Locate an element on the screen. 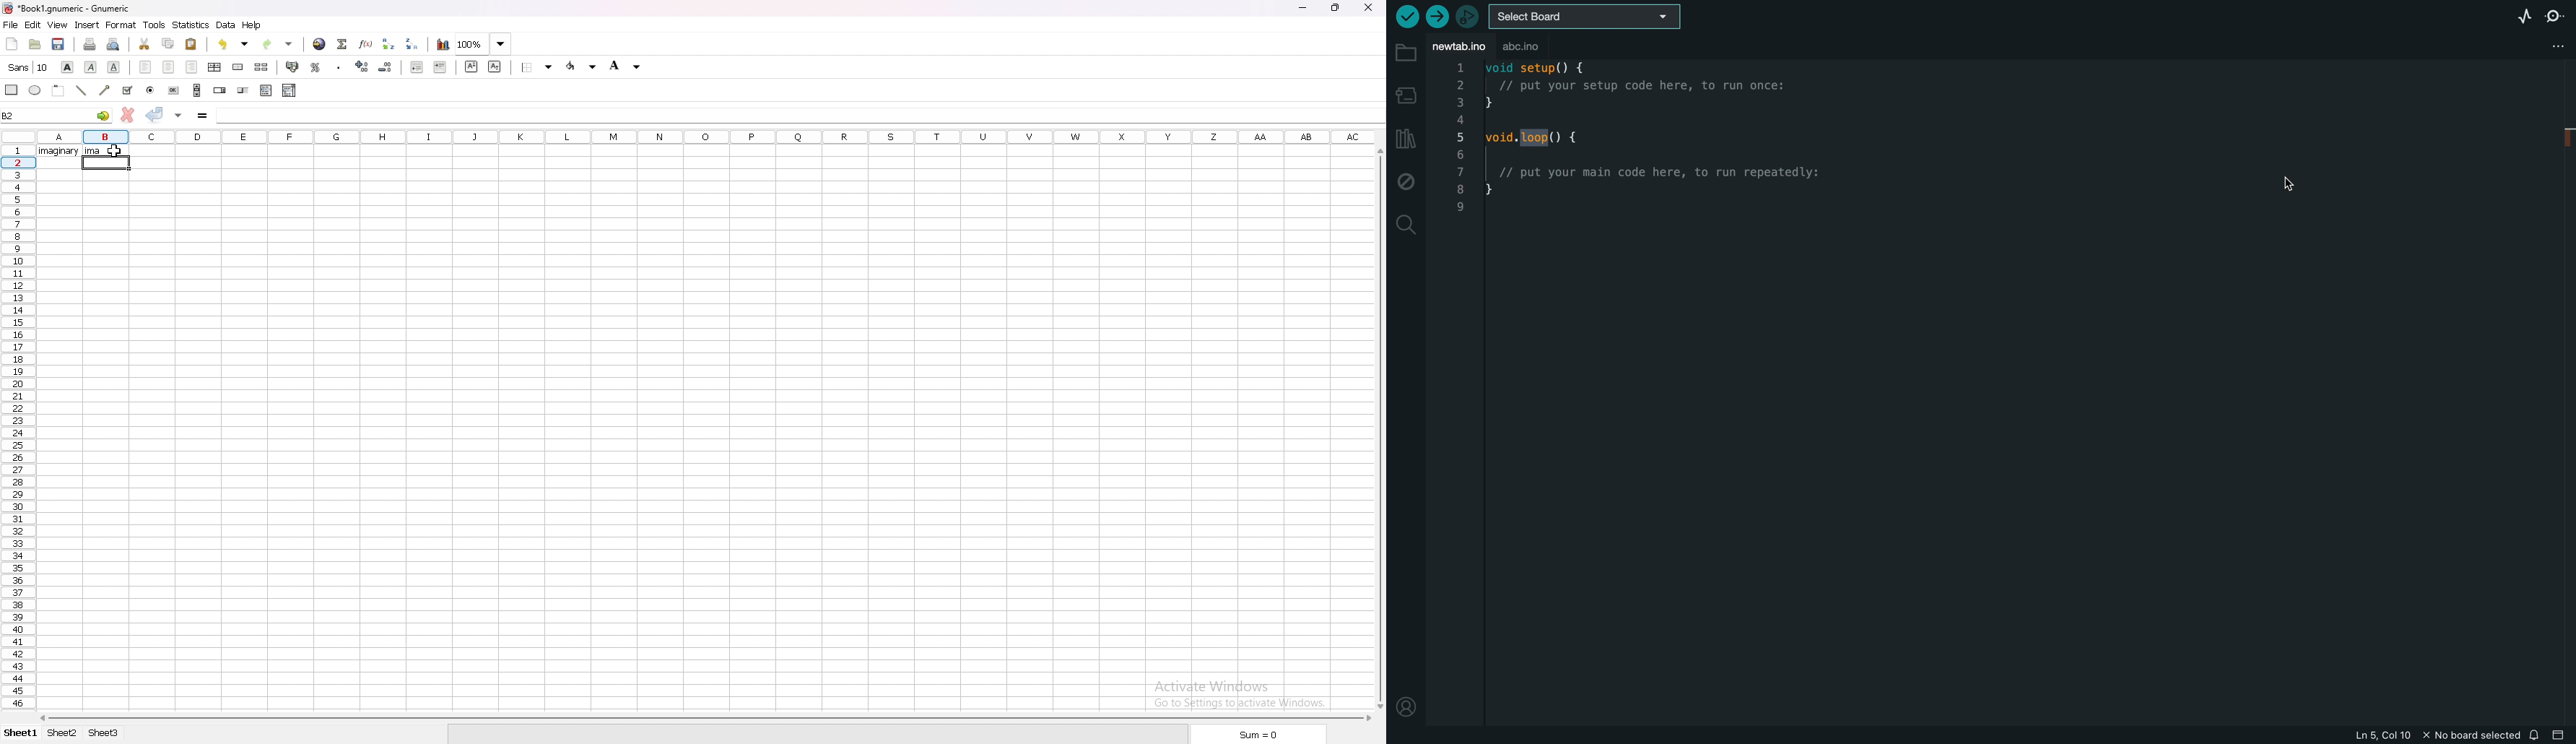  resize is located at coordinates (1336, 9).